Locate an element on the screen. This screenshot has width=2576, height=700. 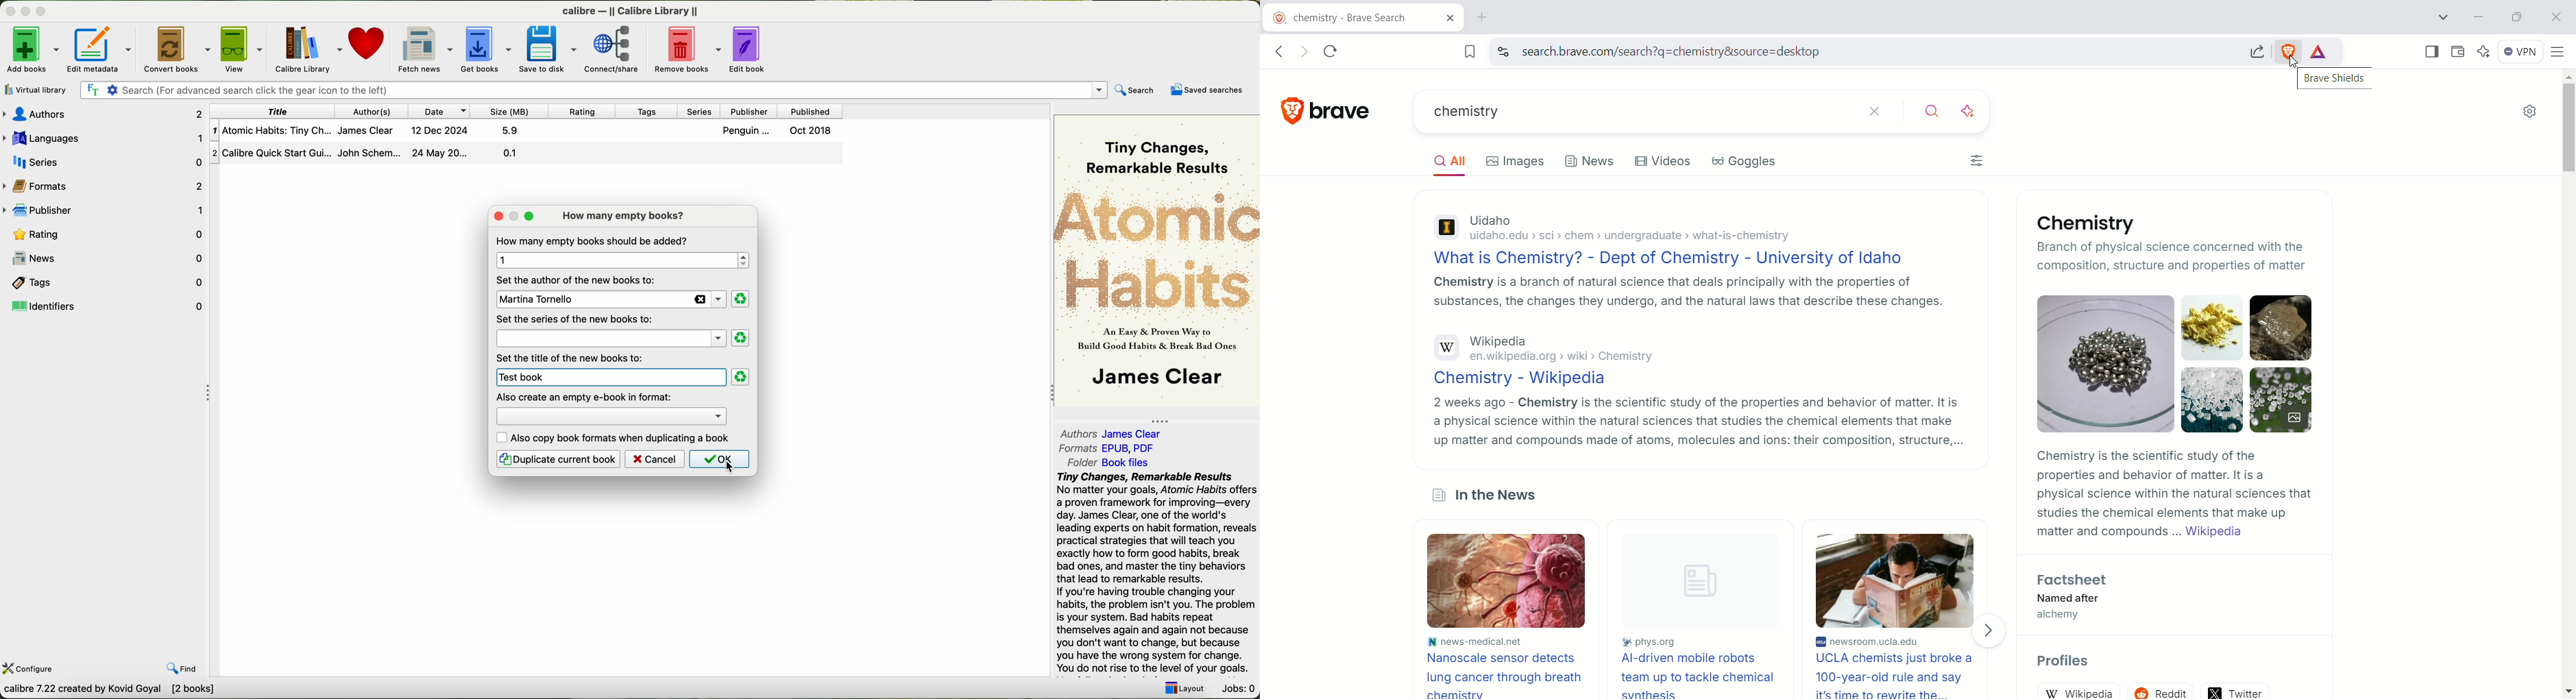
phys.org is located at coordinates (1695, 643).